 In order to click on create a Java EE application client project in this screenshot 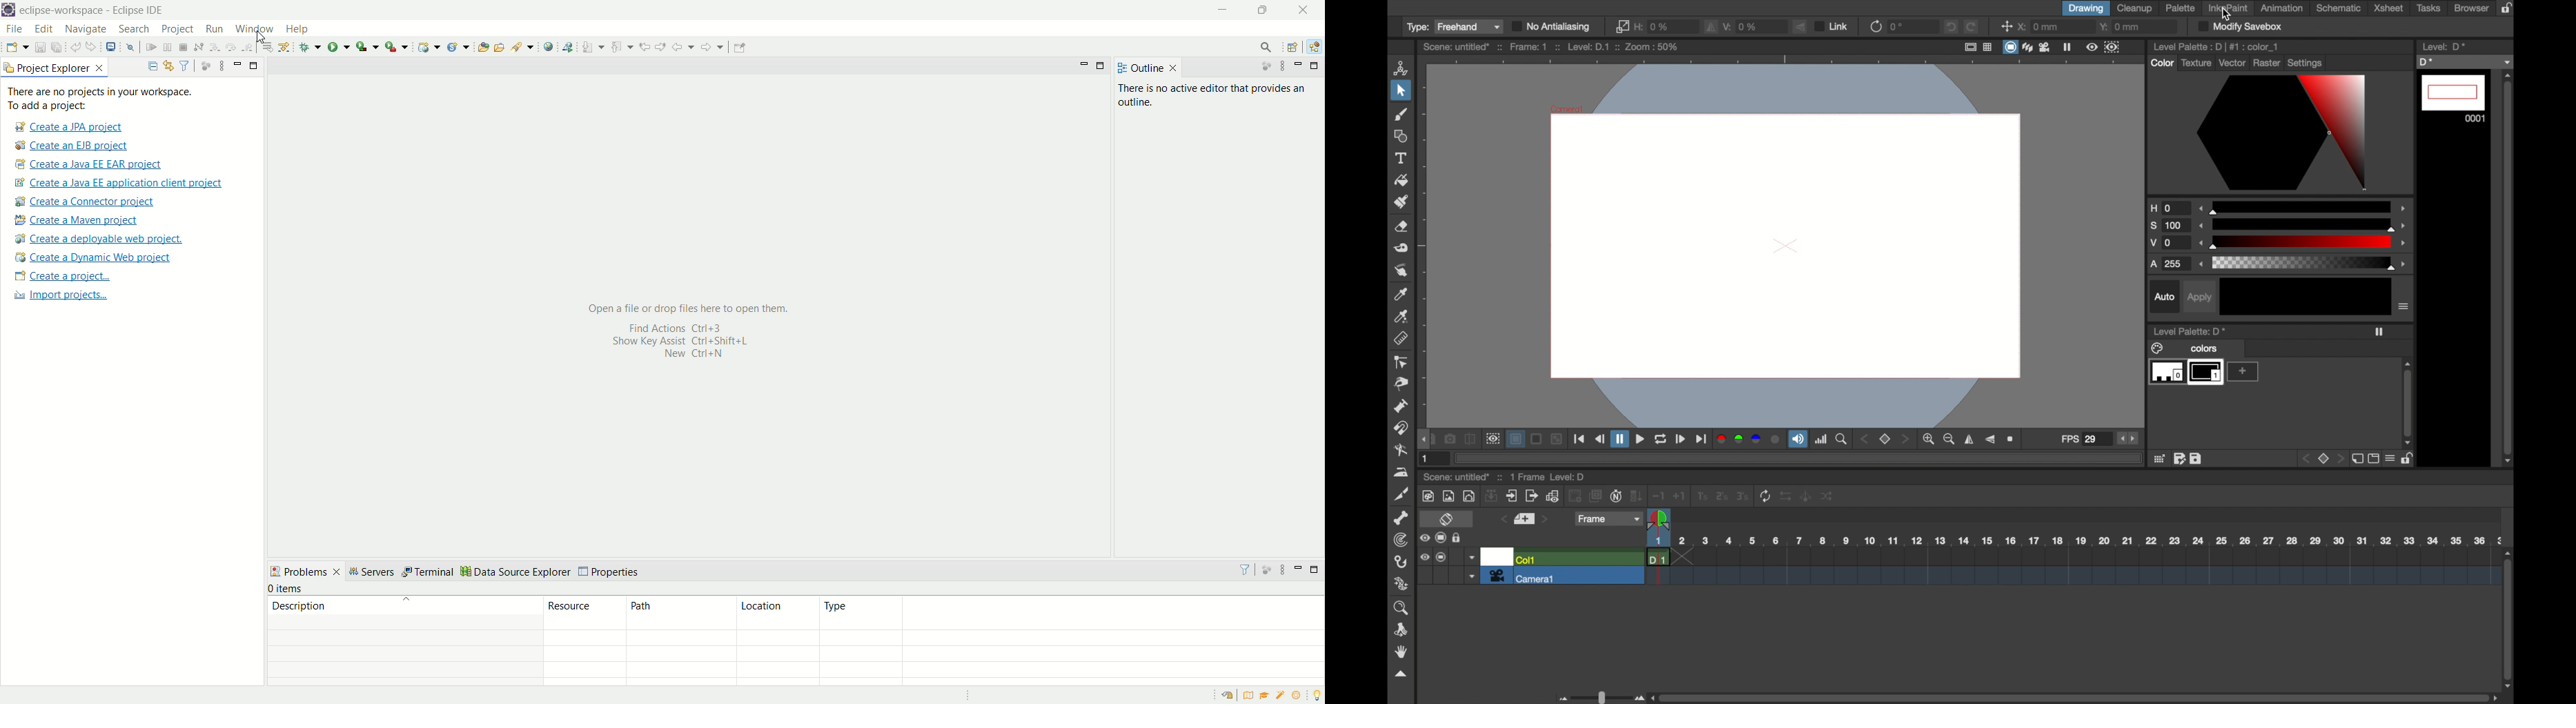, I will do `click(118, 185)`.